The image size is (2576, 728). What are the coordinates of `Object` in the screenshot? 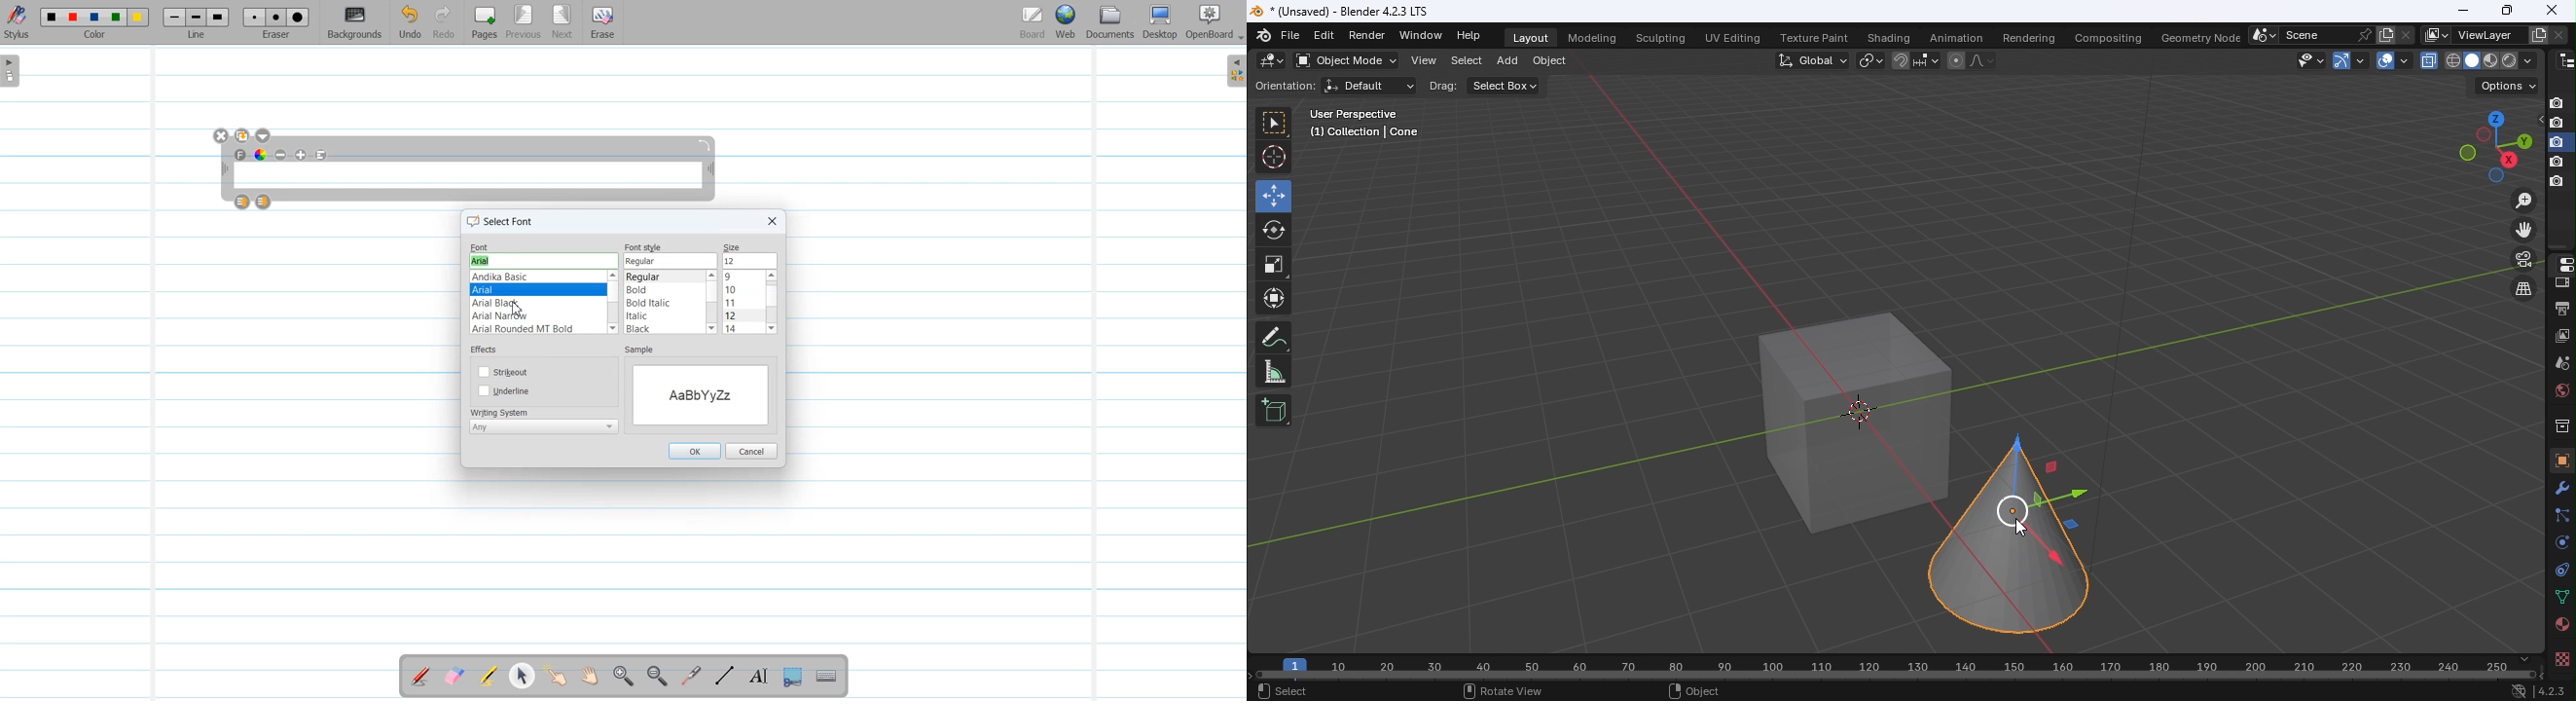 It's located at (2559, 460).